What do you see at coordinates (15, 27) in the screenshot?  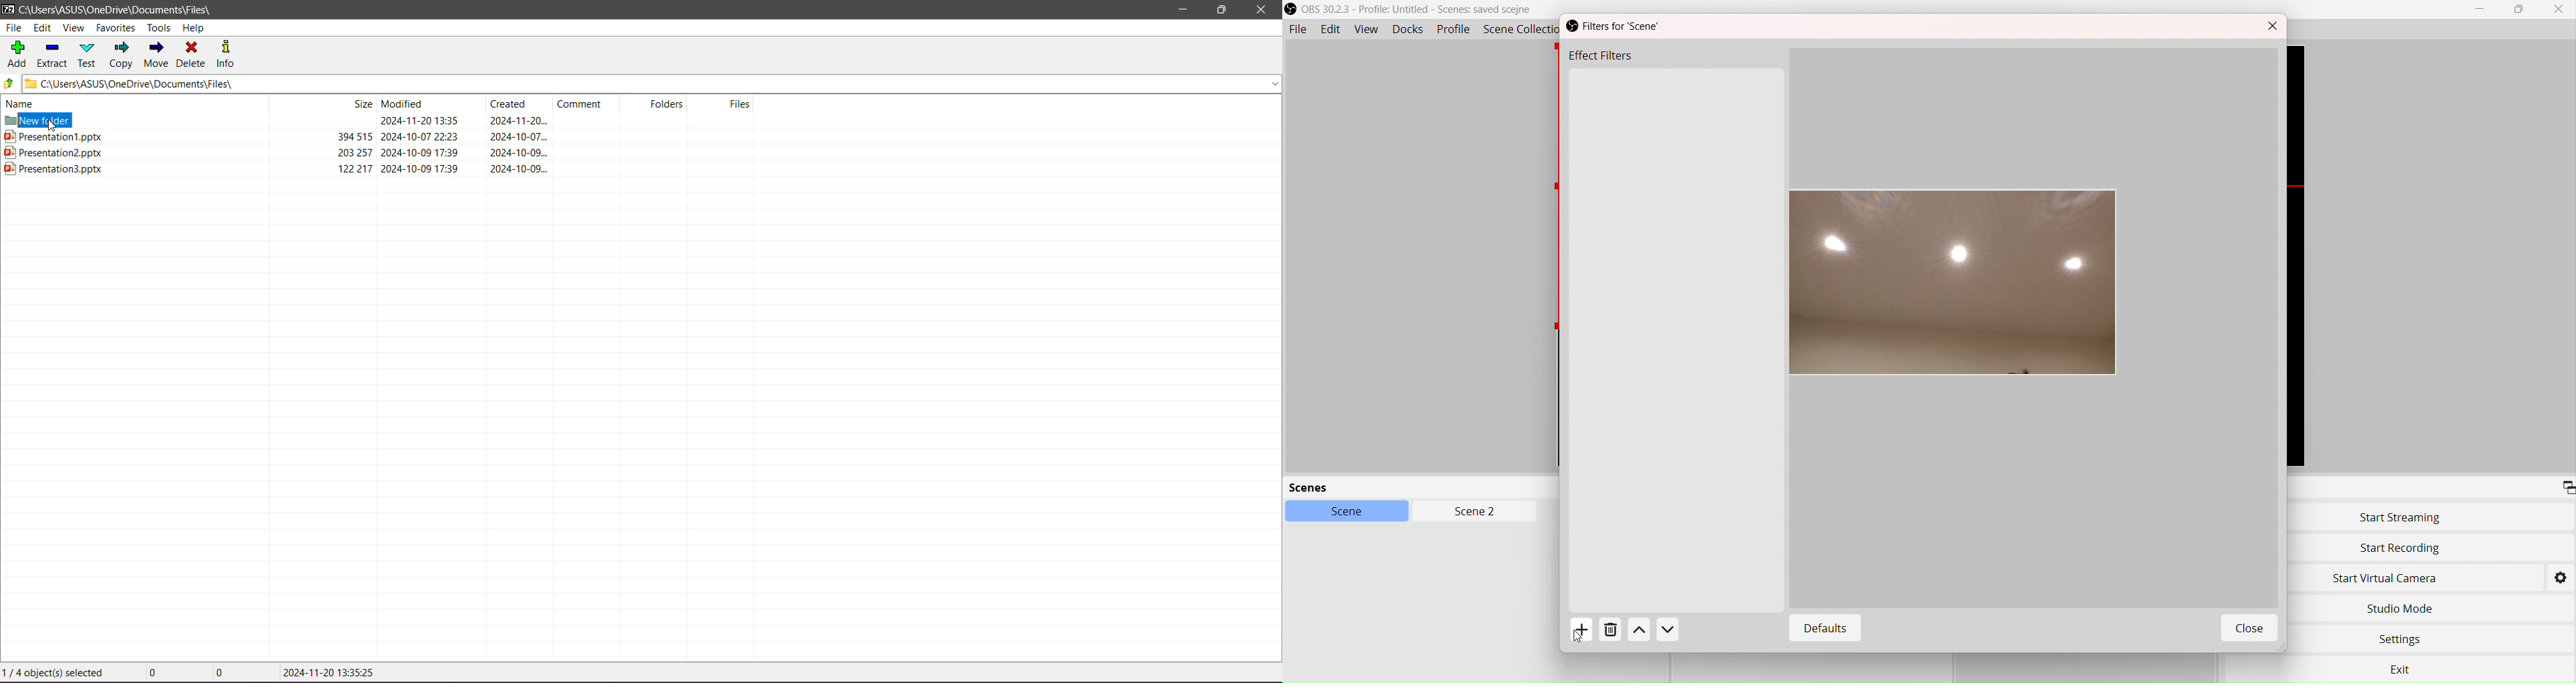 I see `File` at bounding box center [15, 27].